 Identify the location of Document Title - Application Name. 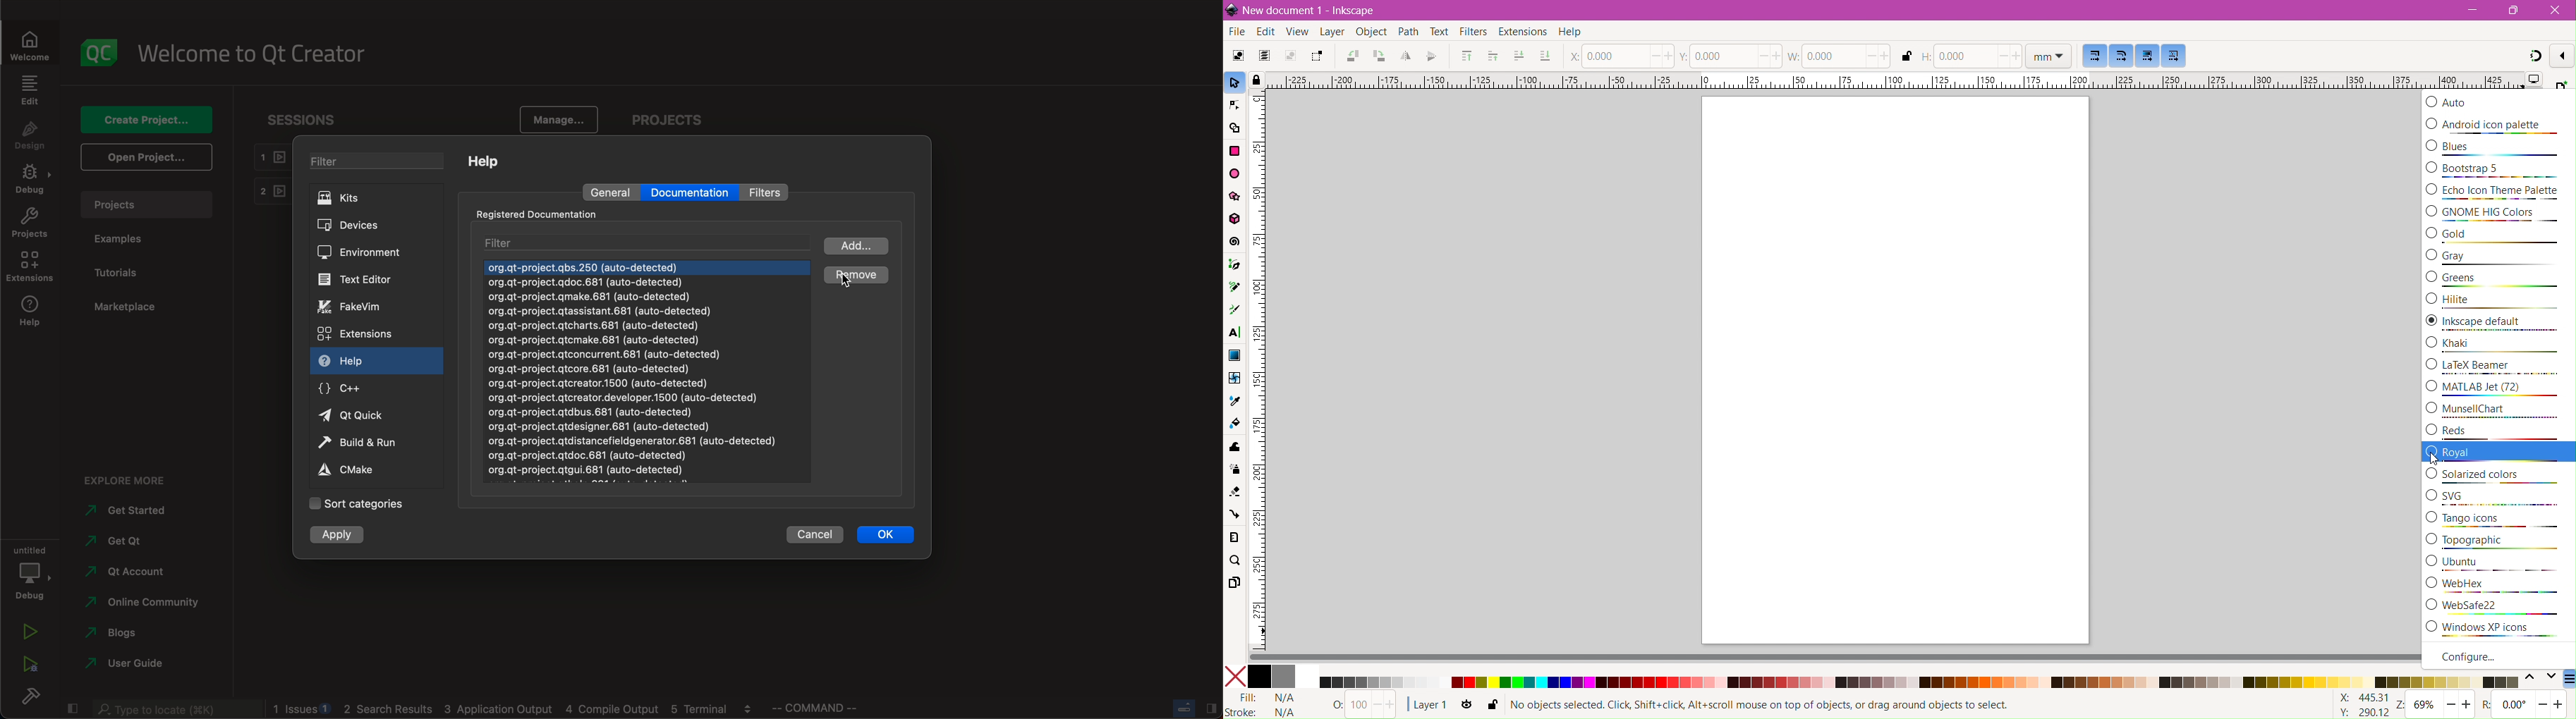
(1313, 11).